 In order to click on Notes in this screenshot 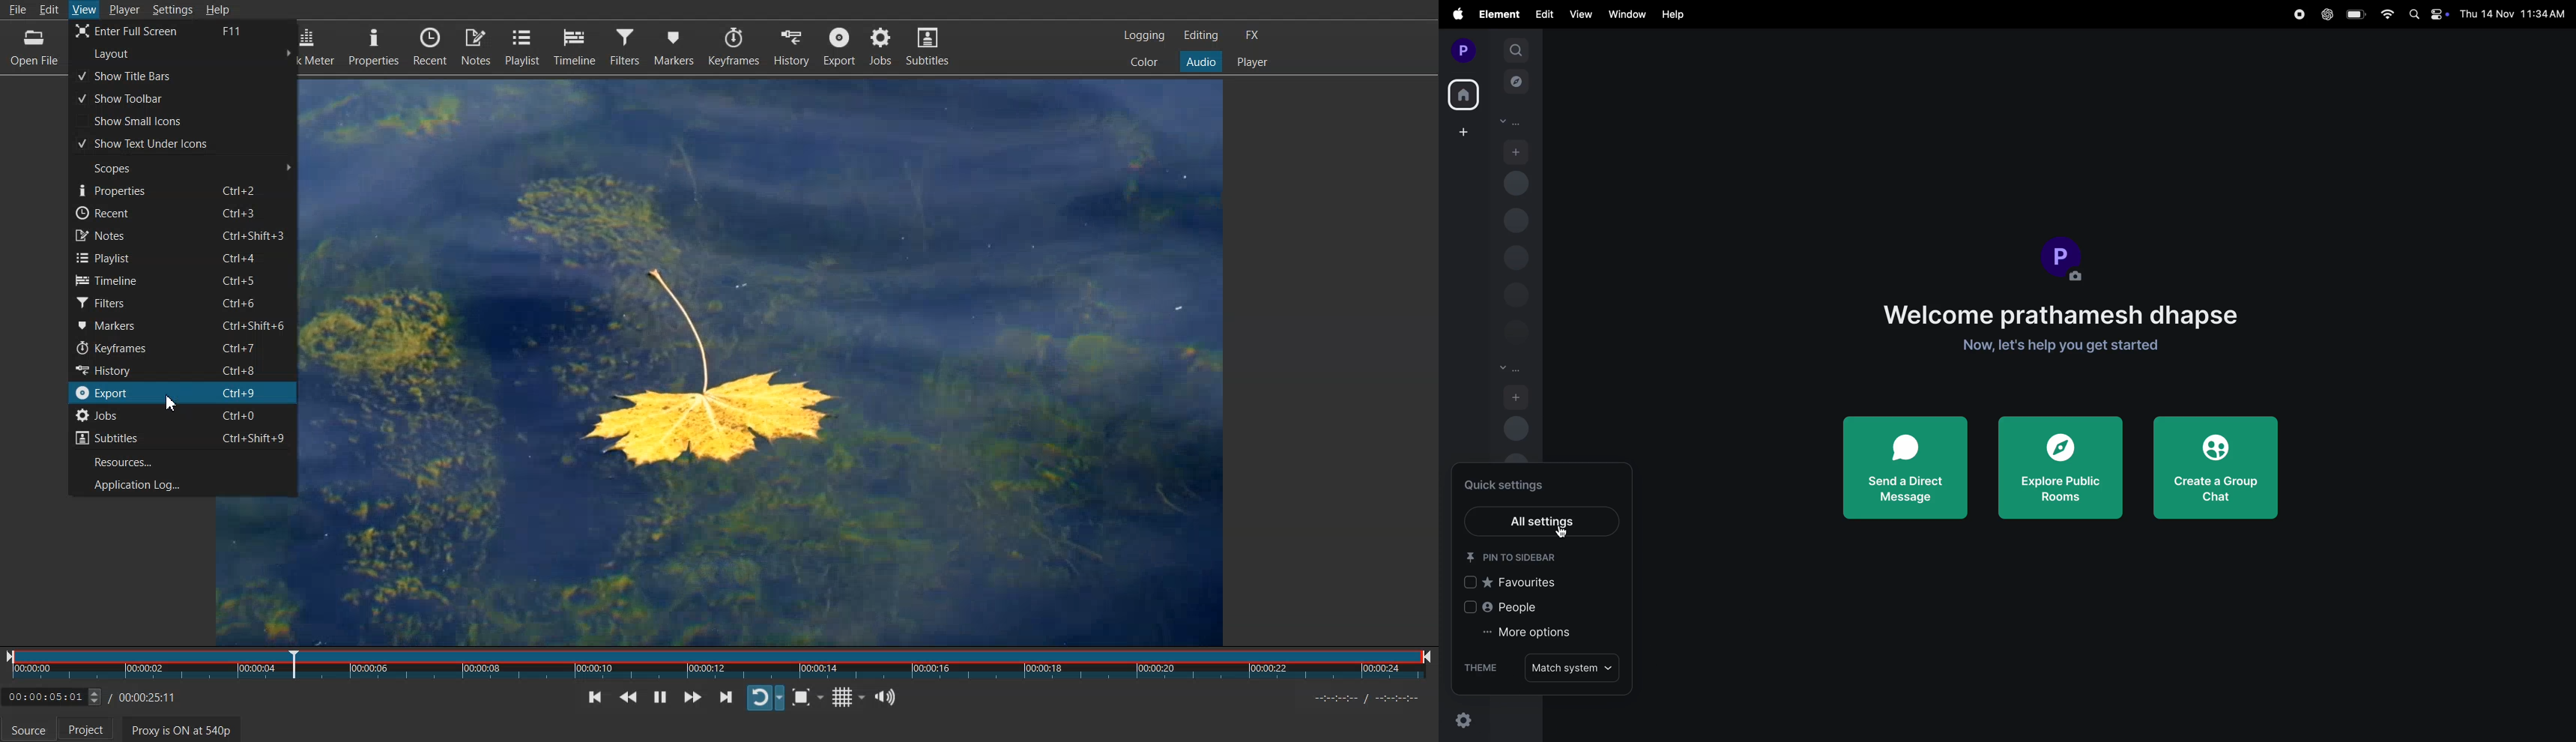, I will do `click(182, 235)`.